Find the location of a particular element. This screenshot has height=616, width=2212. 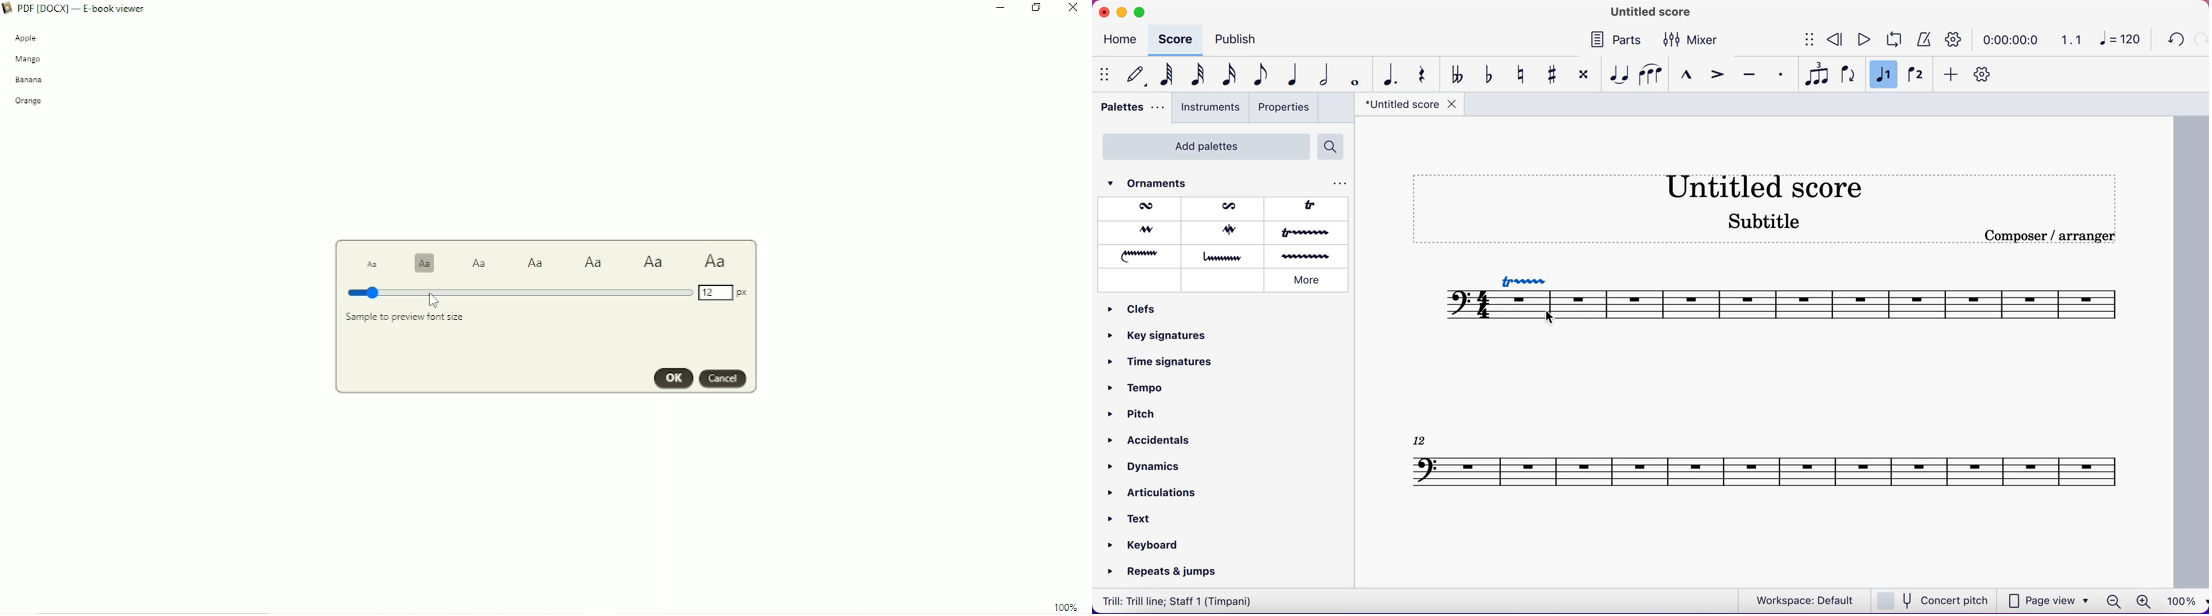

mordent is located at coordinates (1143, 209).